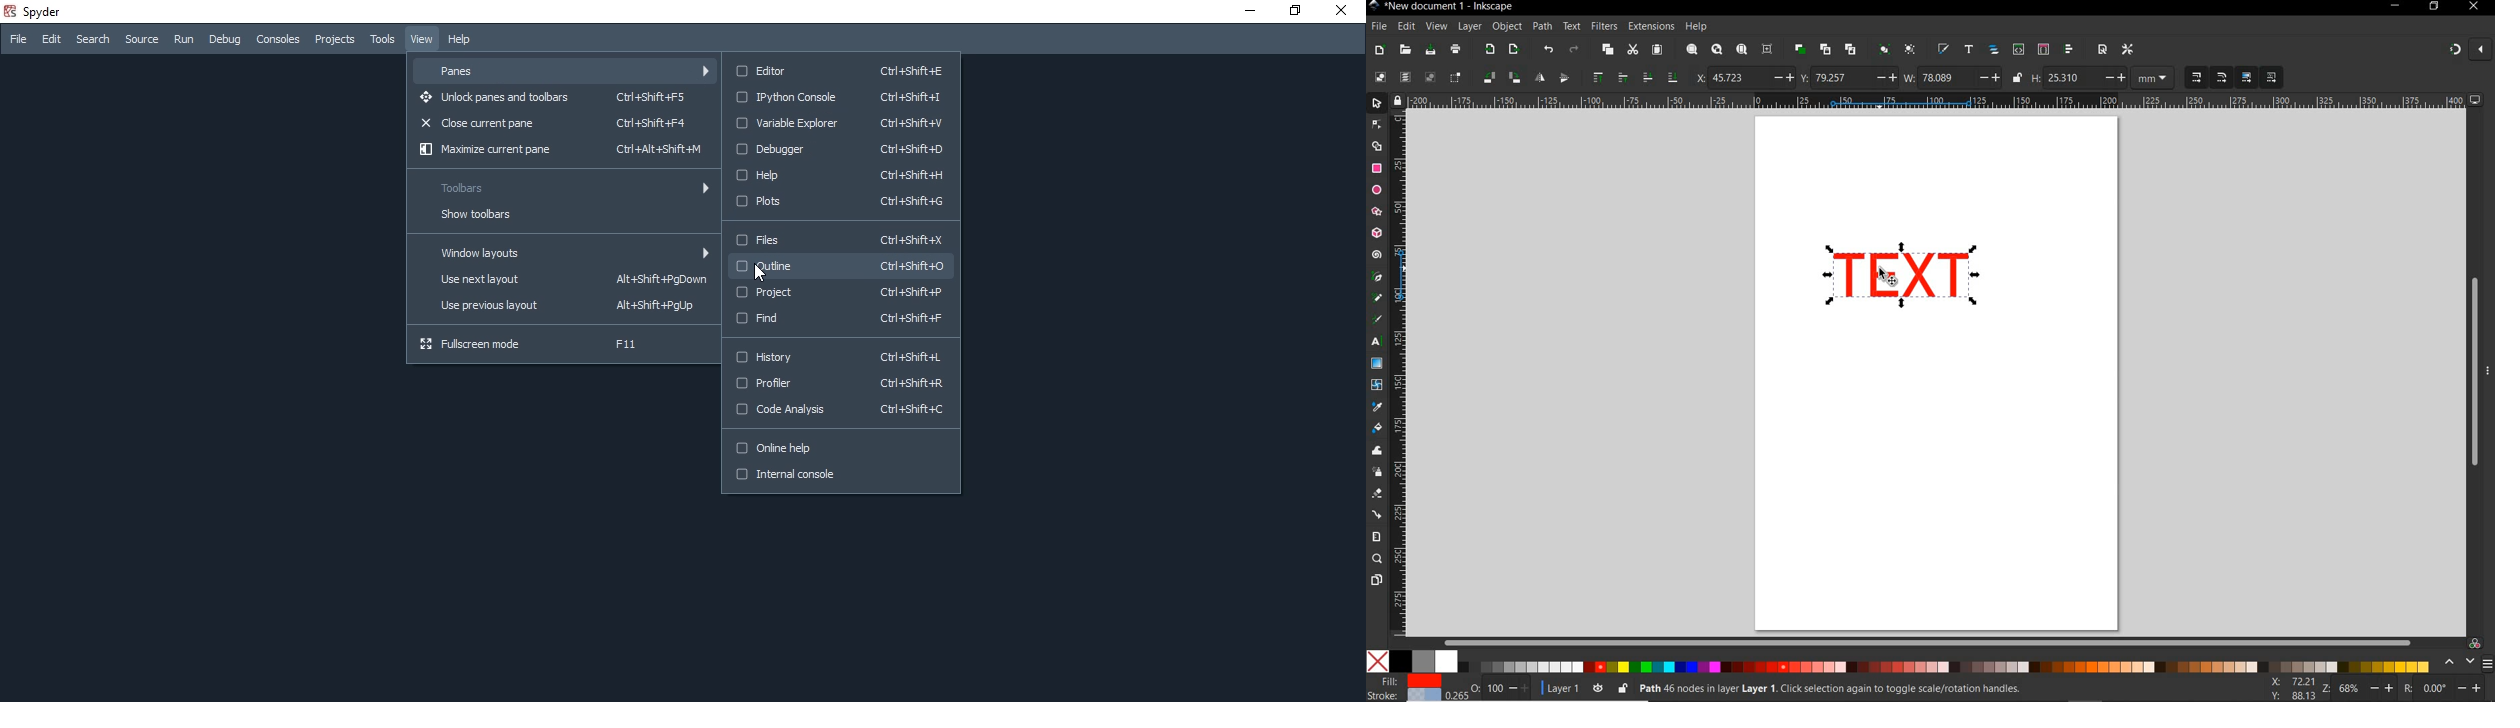 This screenshot has width=2520, height=728. Describe the element at coordinates (840, 415) in the screenshot. I see `Code Analysis` at that location.